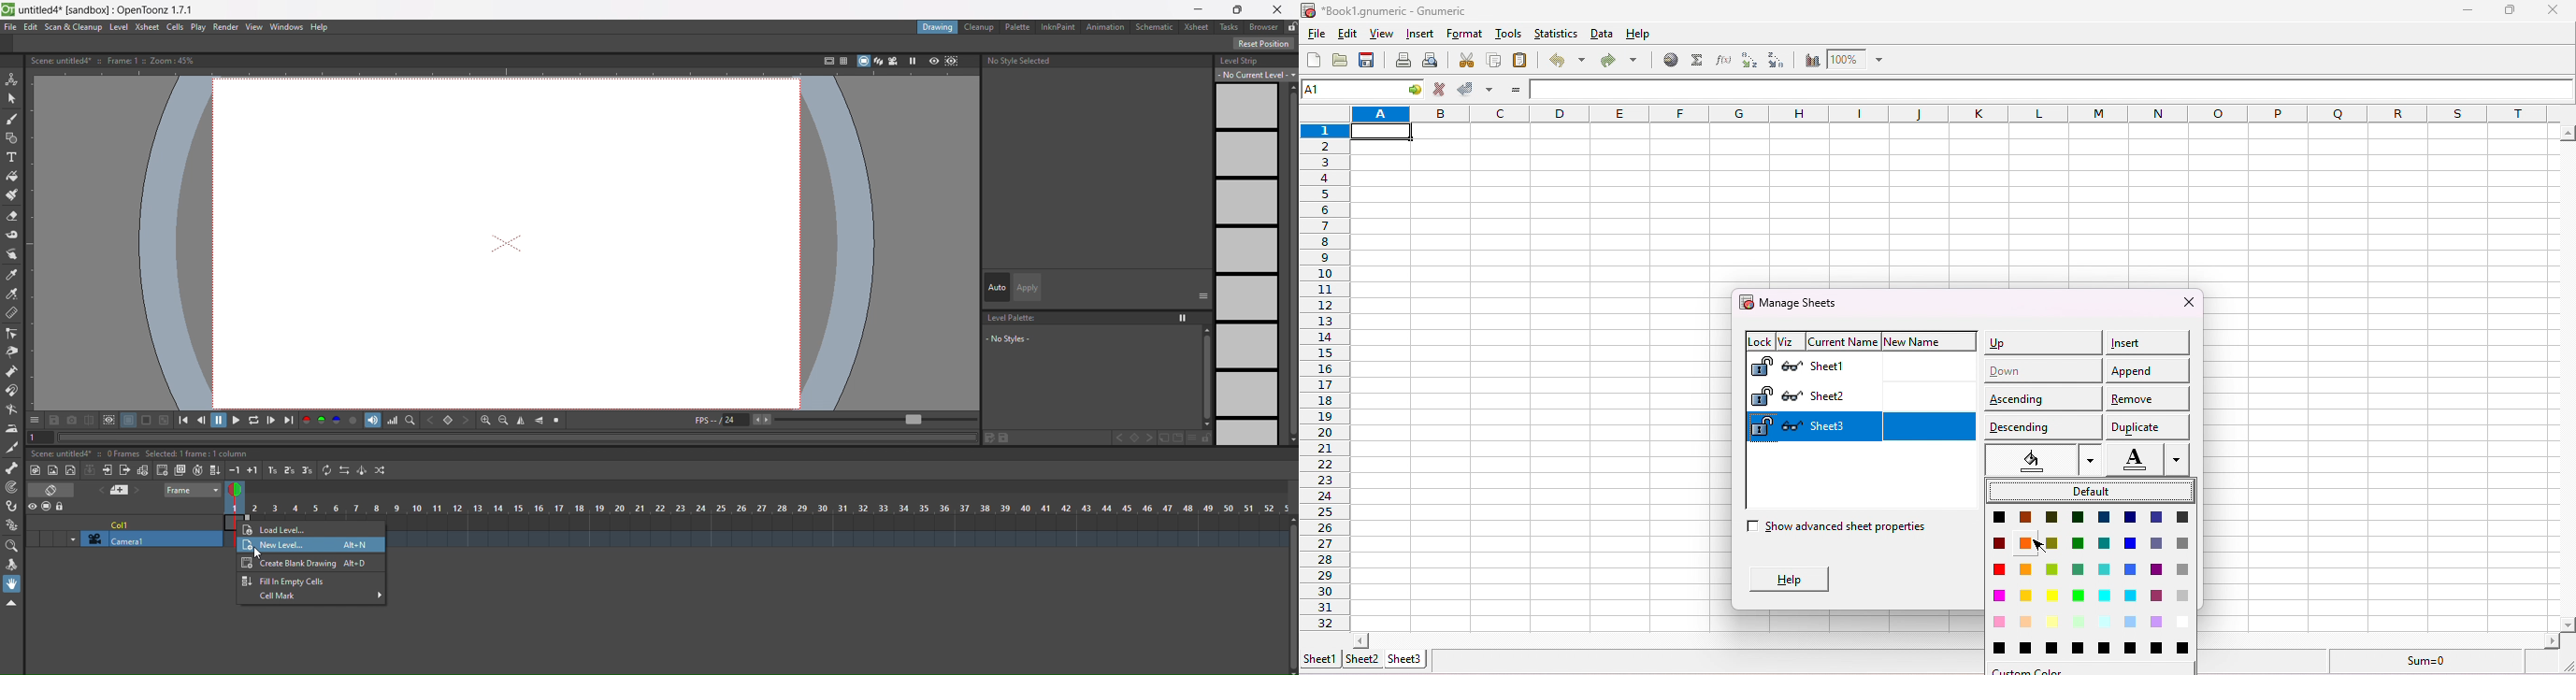 This screenshot has height=700, width=2576. What do you see at coordinates (503, 420) in the screenshot?
I see `zoom out` at bounding box center [503, 420].